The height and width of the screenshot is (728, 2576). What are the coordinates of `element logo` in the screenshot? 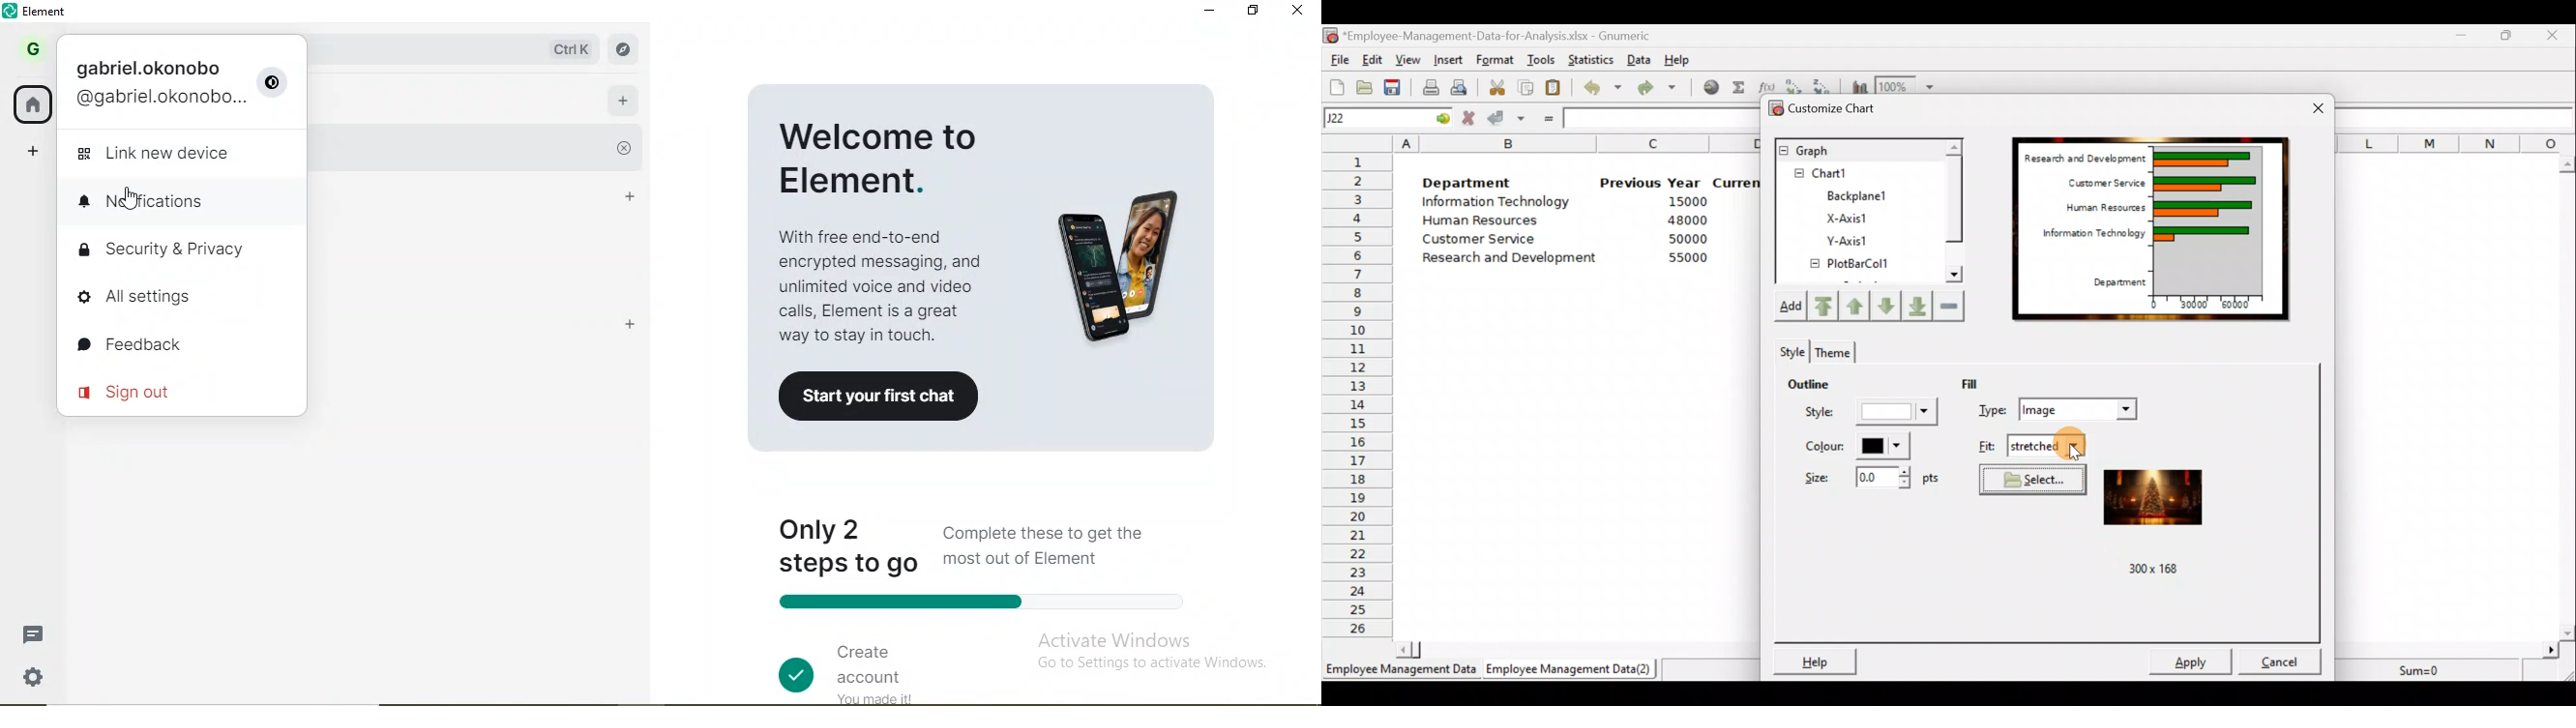 It's located at (11, 12).